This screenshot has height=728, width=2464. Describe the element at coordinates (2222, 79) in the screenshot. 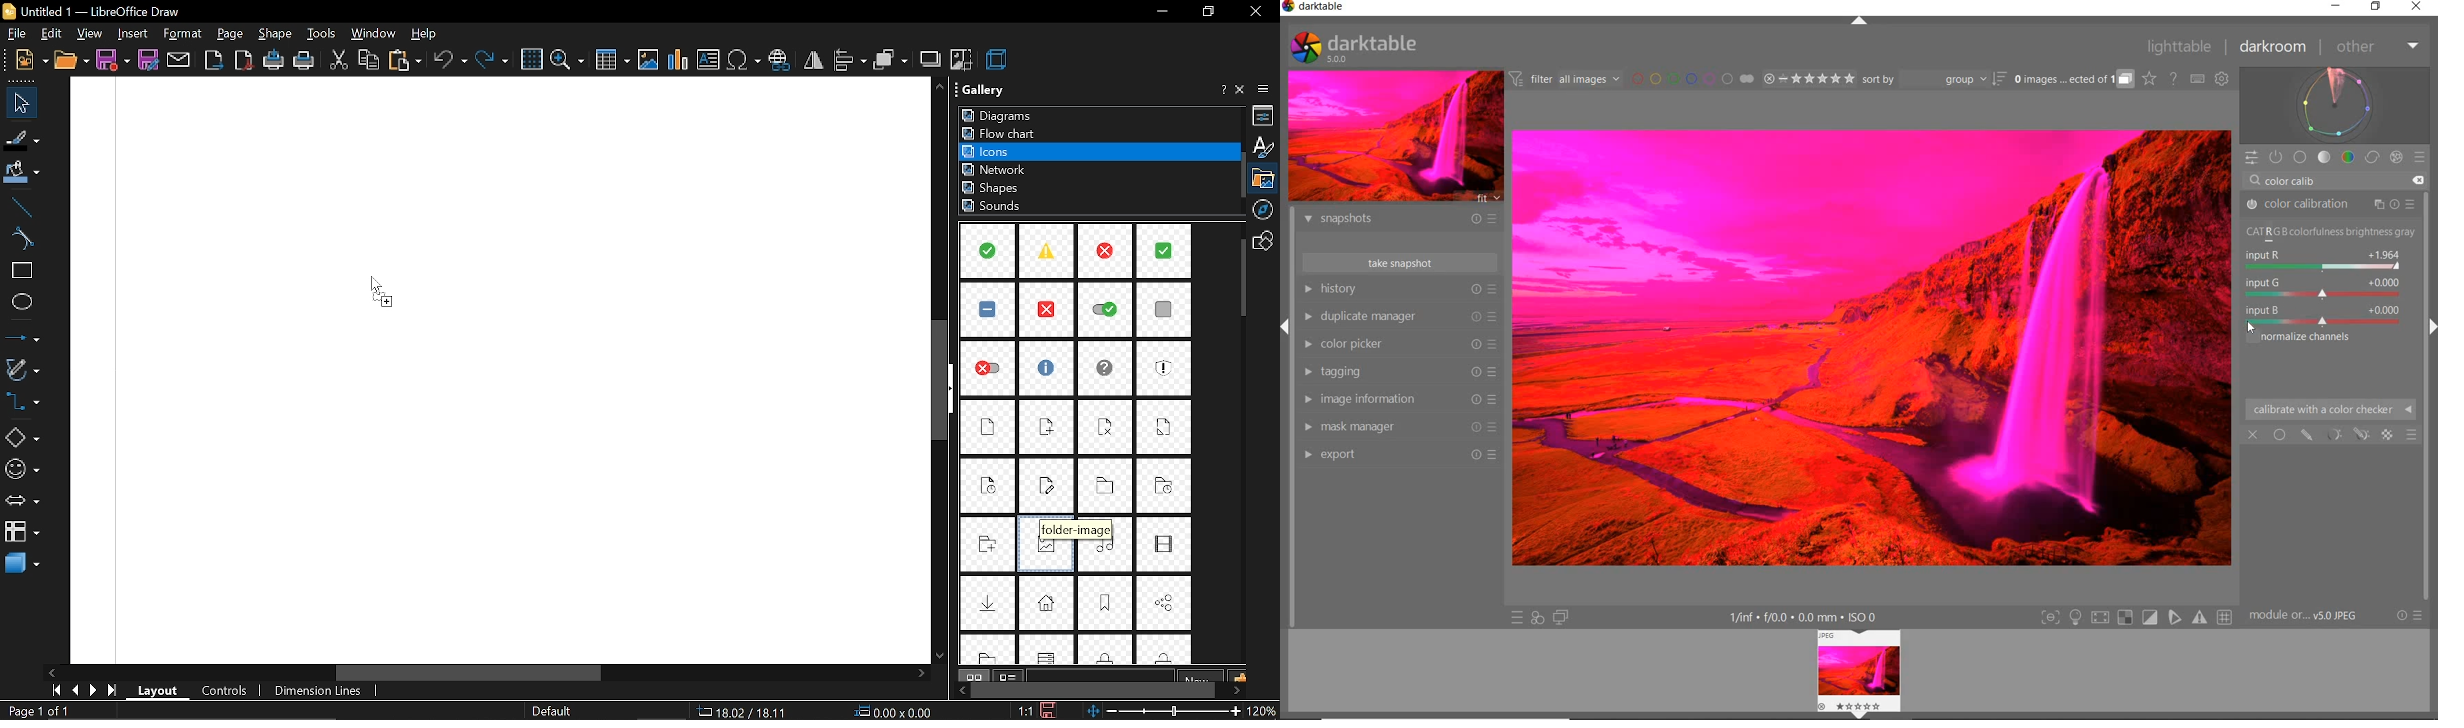

I see `SHOW GLOBAL PREFERENCES` at that location.